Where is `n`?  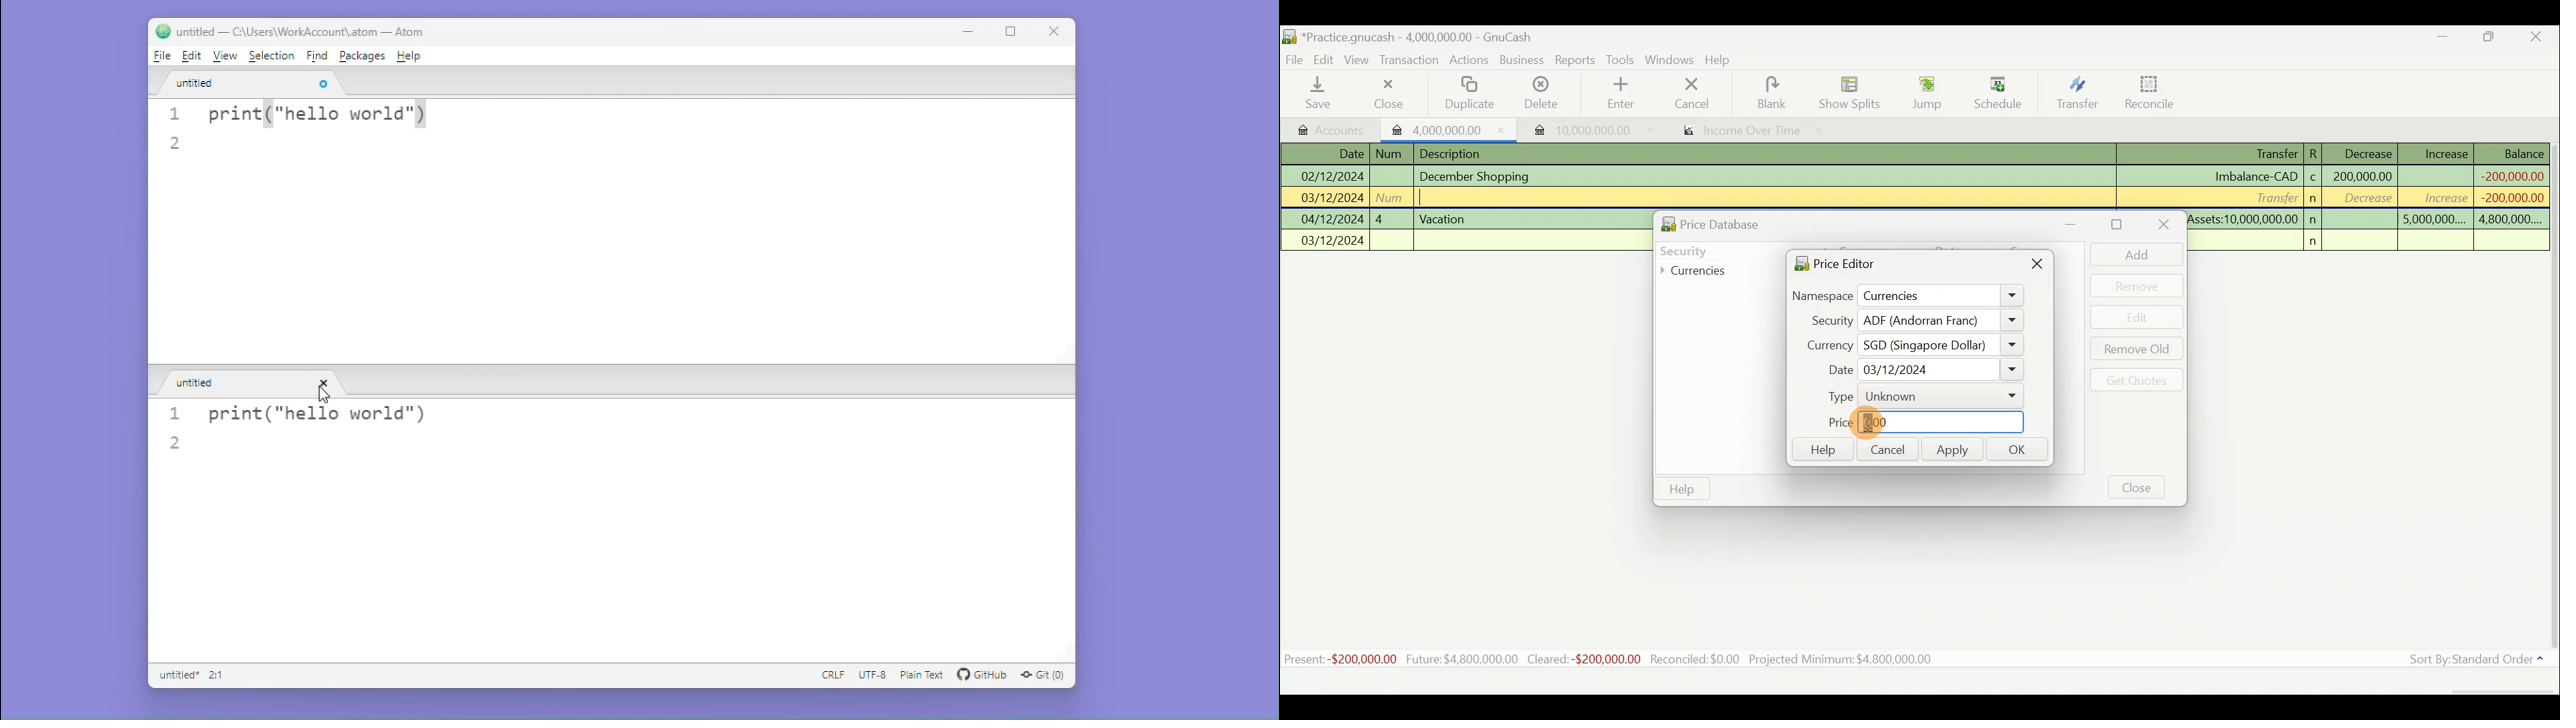 n is located at coordinates (2317, 241).